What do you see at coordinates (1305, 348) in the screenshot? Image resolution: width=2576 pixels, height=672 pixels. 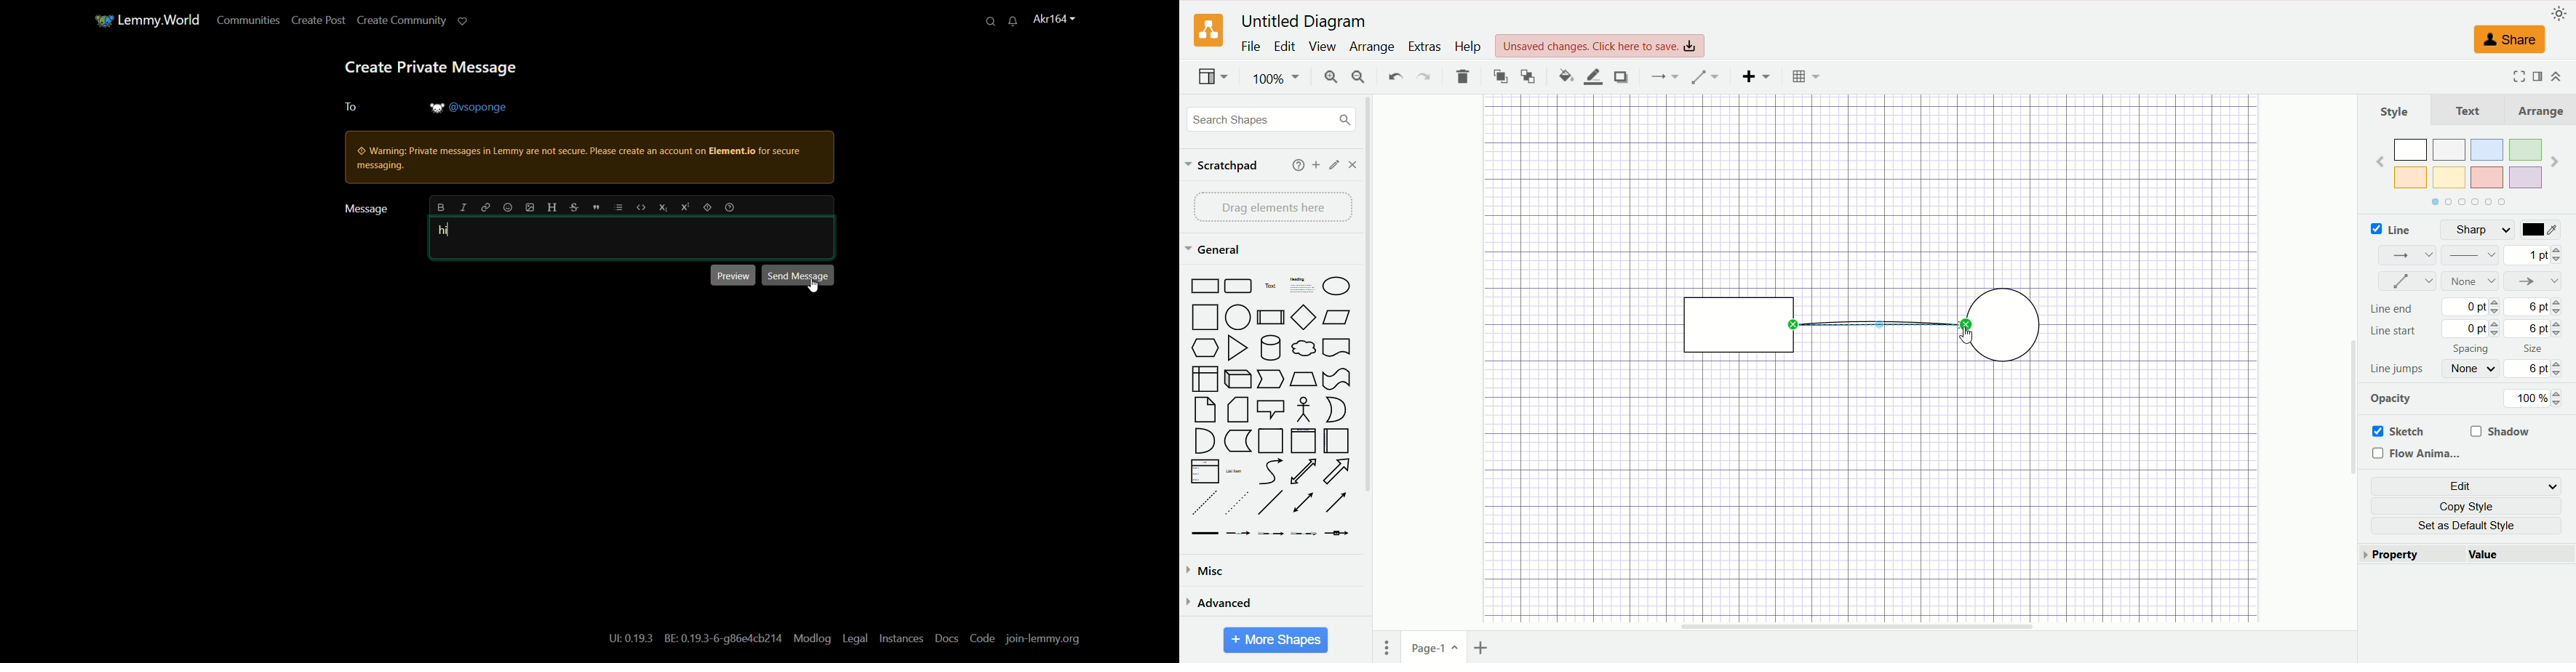 I see `Thought Bubble` at bounding box center [1305, 348].